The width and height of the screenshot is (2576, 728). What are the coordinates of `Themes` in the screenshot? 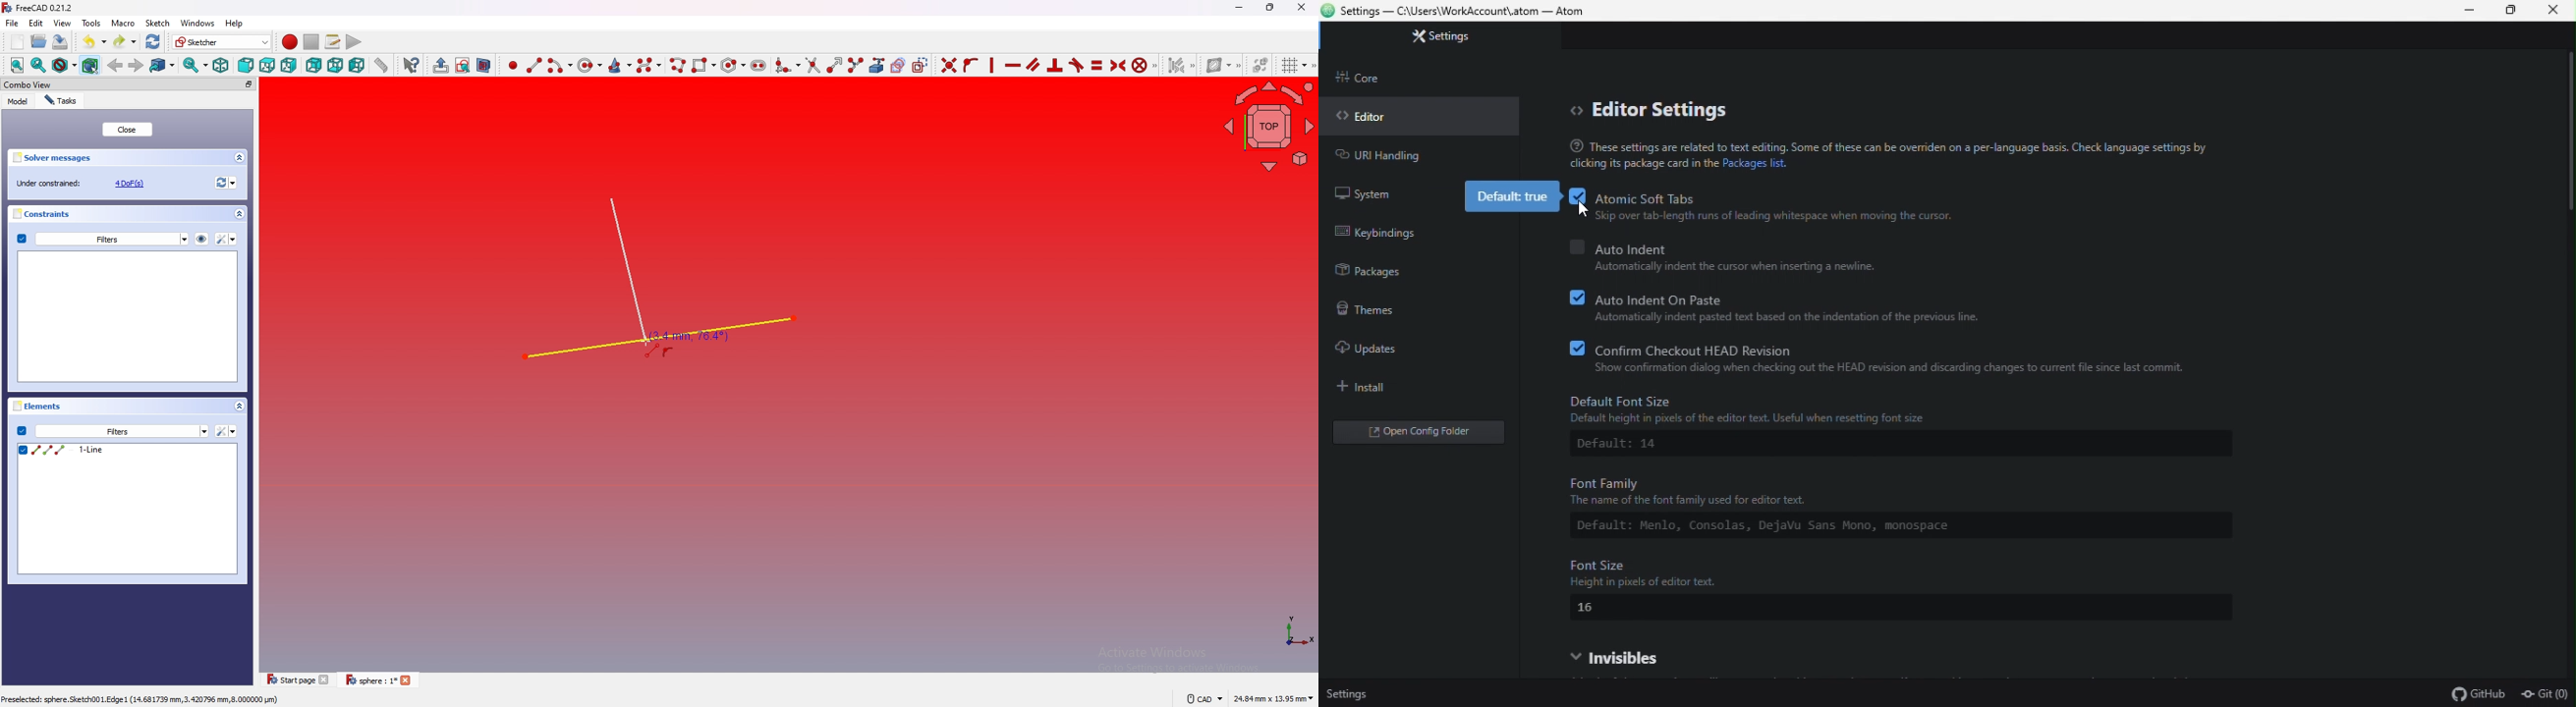 It's located at (1395, 304).